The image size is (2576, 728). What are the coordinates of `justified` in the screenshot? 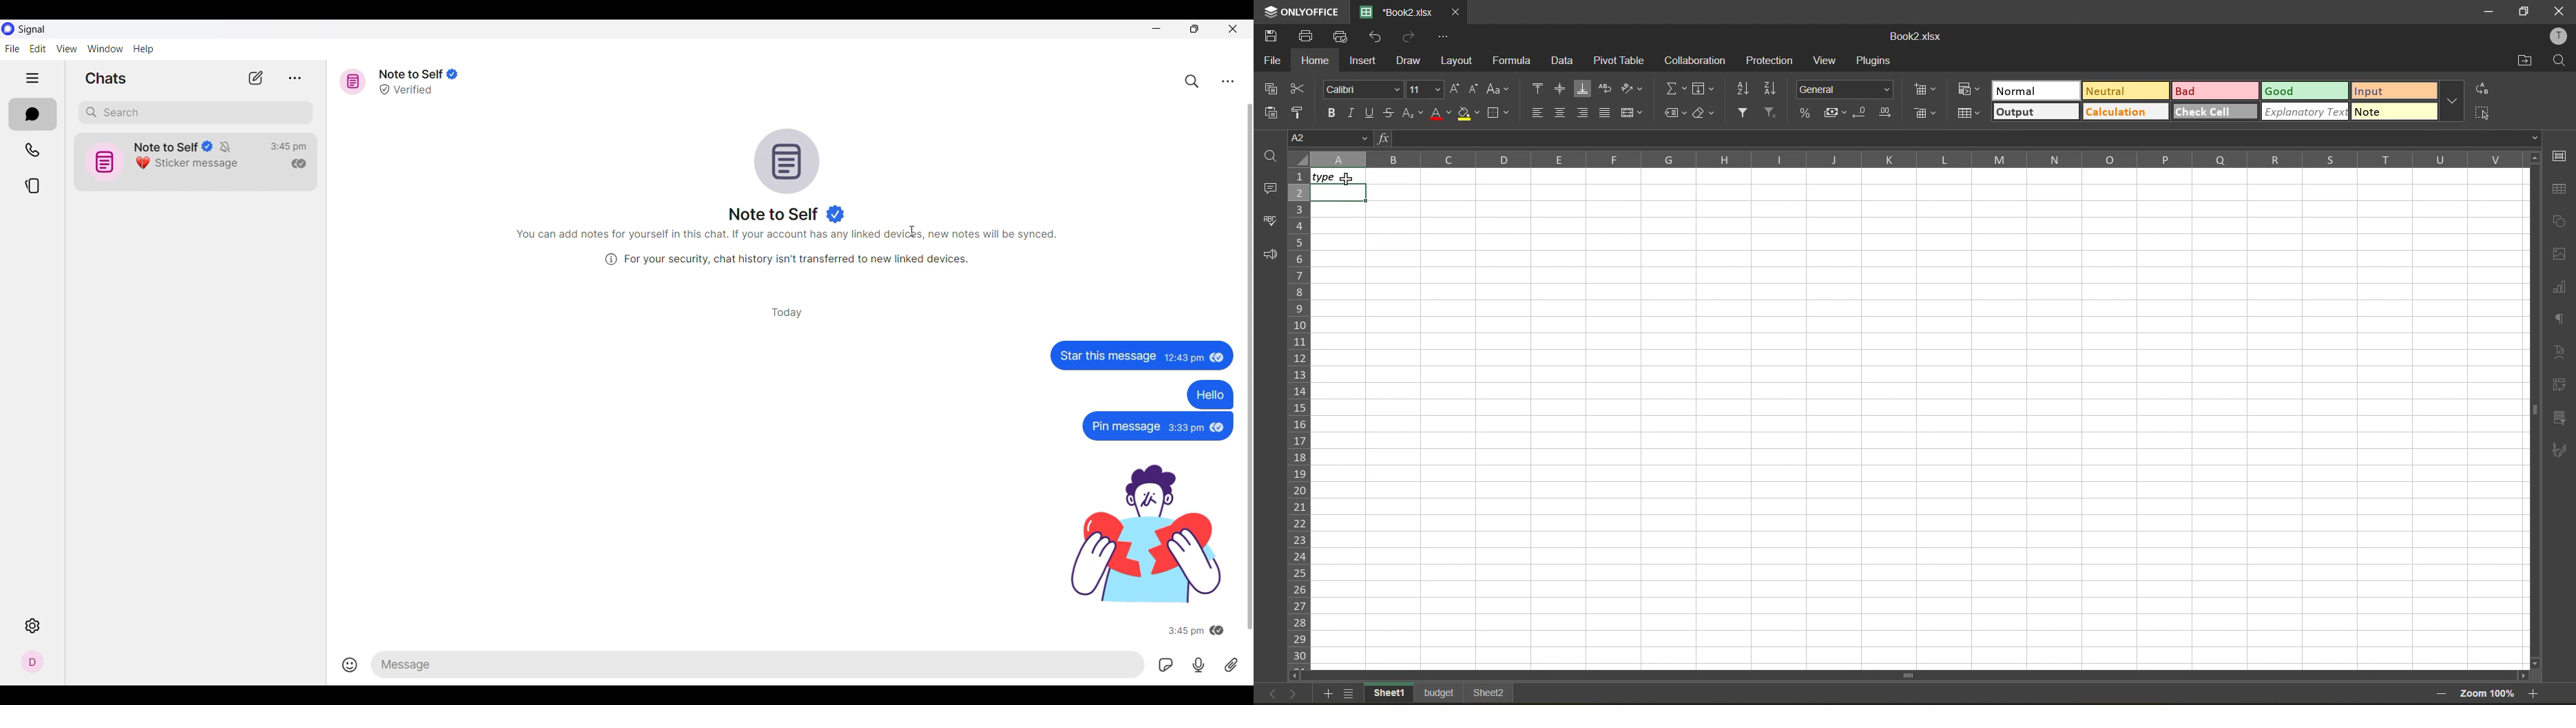 It's located at (1604, 112).